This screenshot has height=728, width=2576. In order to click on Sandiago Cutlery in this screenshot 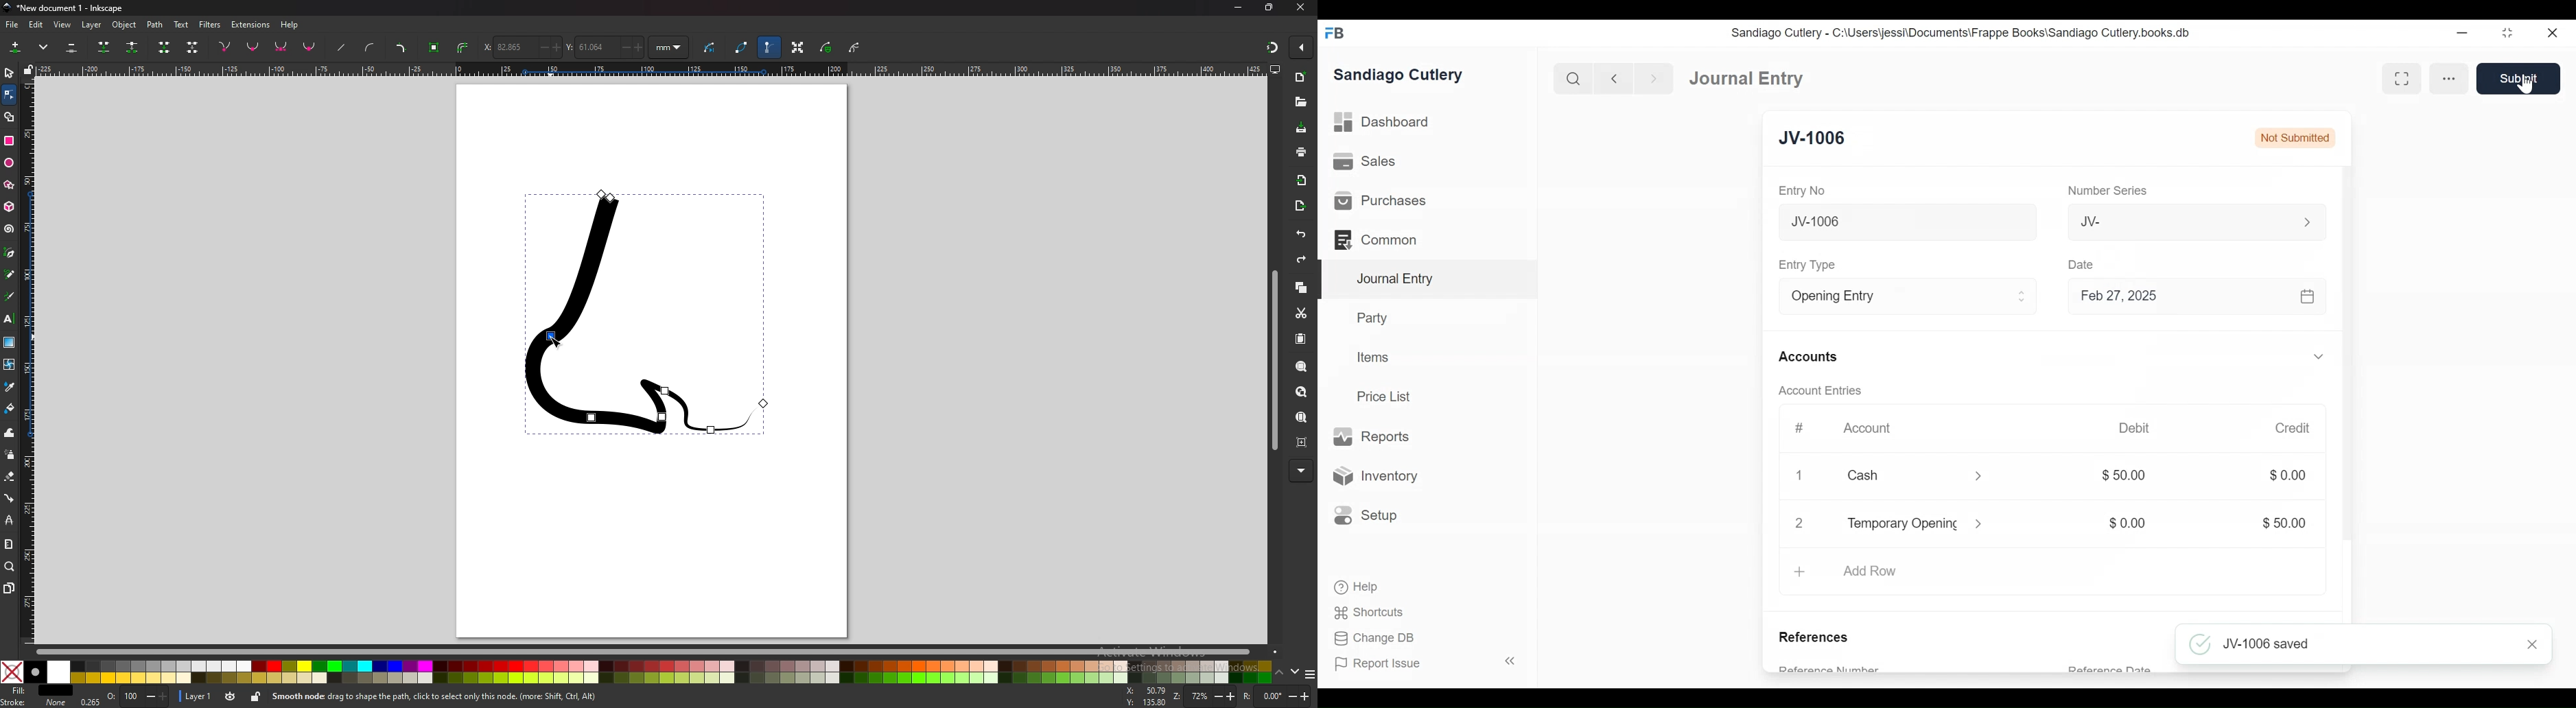, I will do `click(1400, 76)`.